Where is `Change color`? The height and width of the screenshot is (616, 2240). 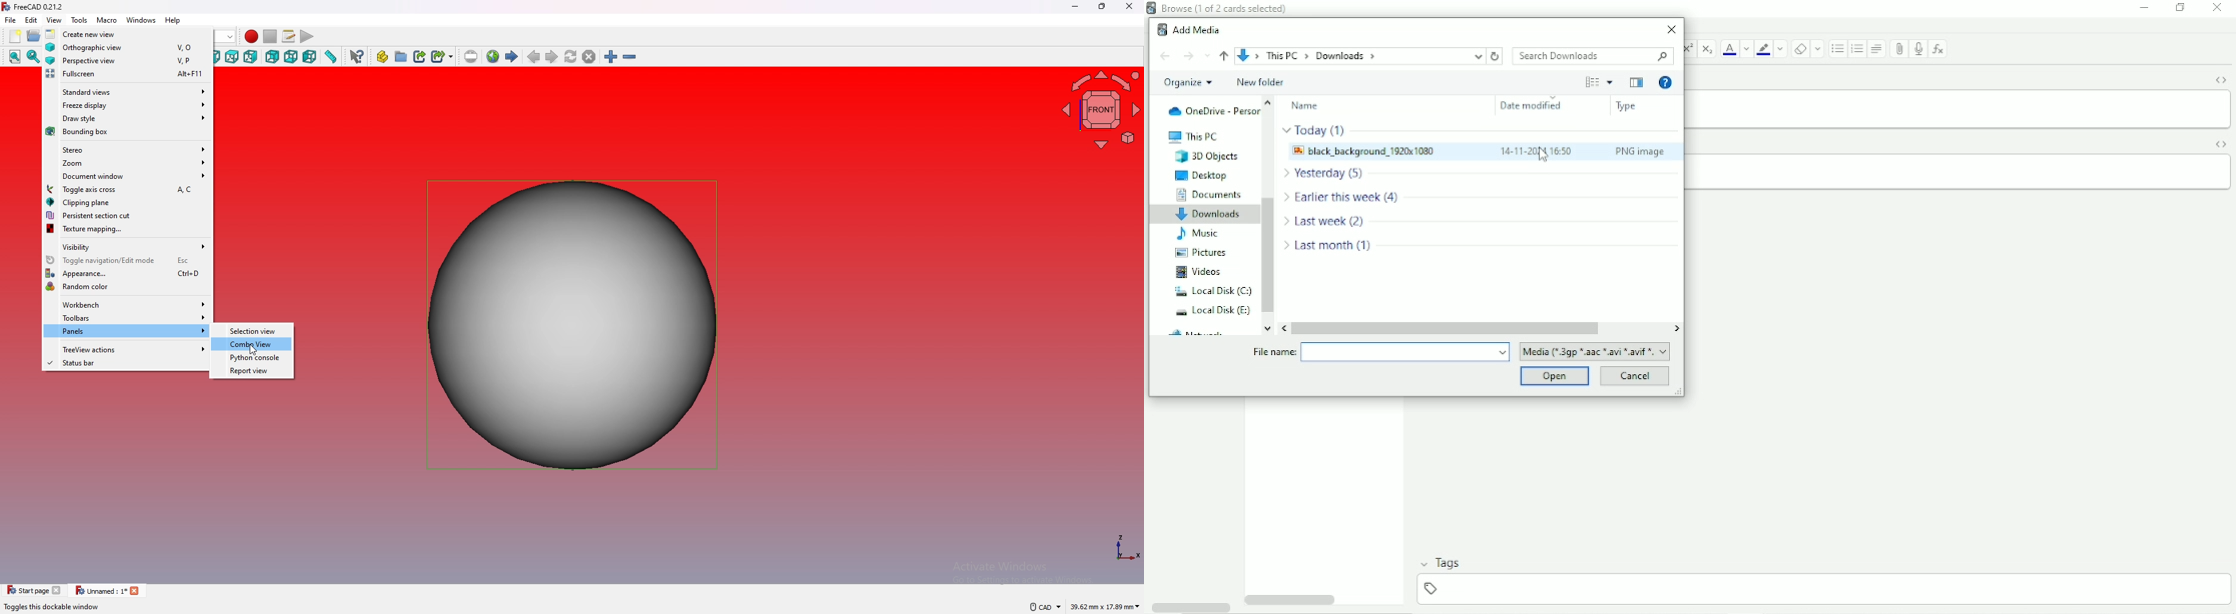 Change color is located at coordinates (1780, 49).